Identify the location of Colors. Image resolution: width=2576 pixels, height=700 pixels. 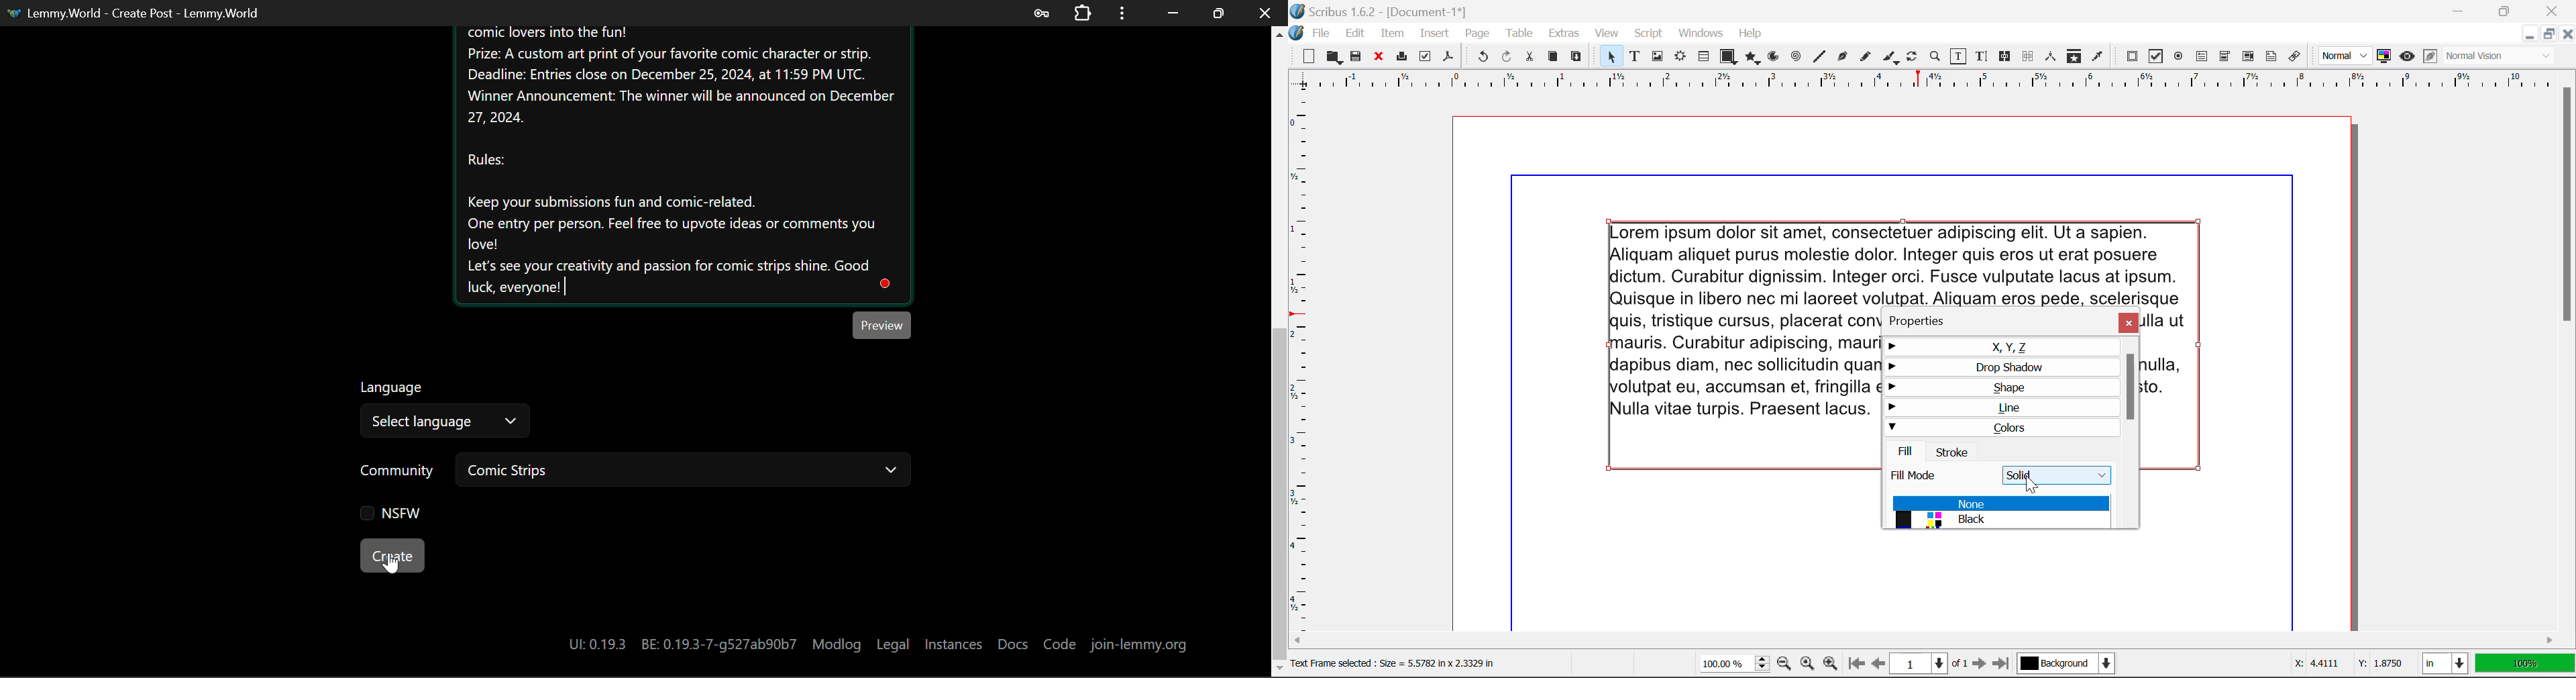
(2000, 427).